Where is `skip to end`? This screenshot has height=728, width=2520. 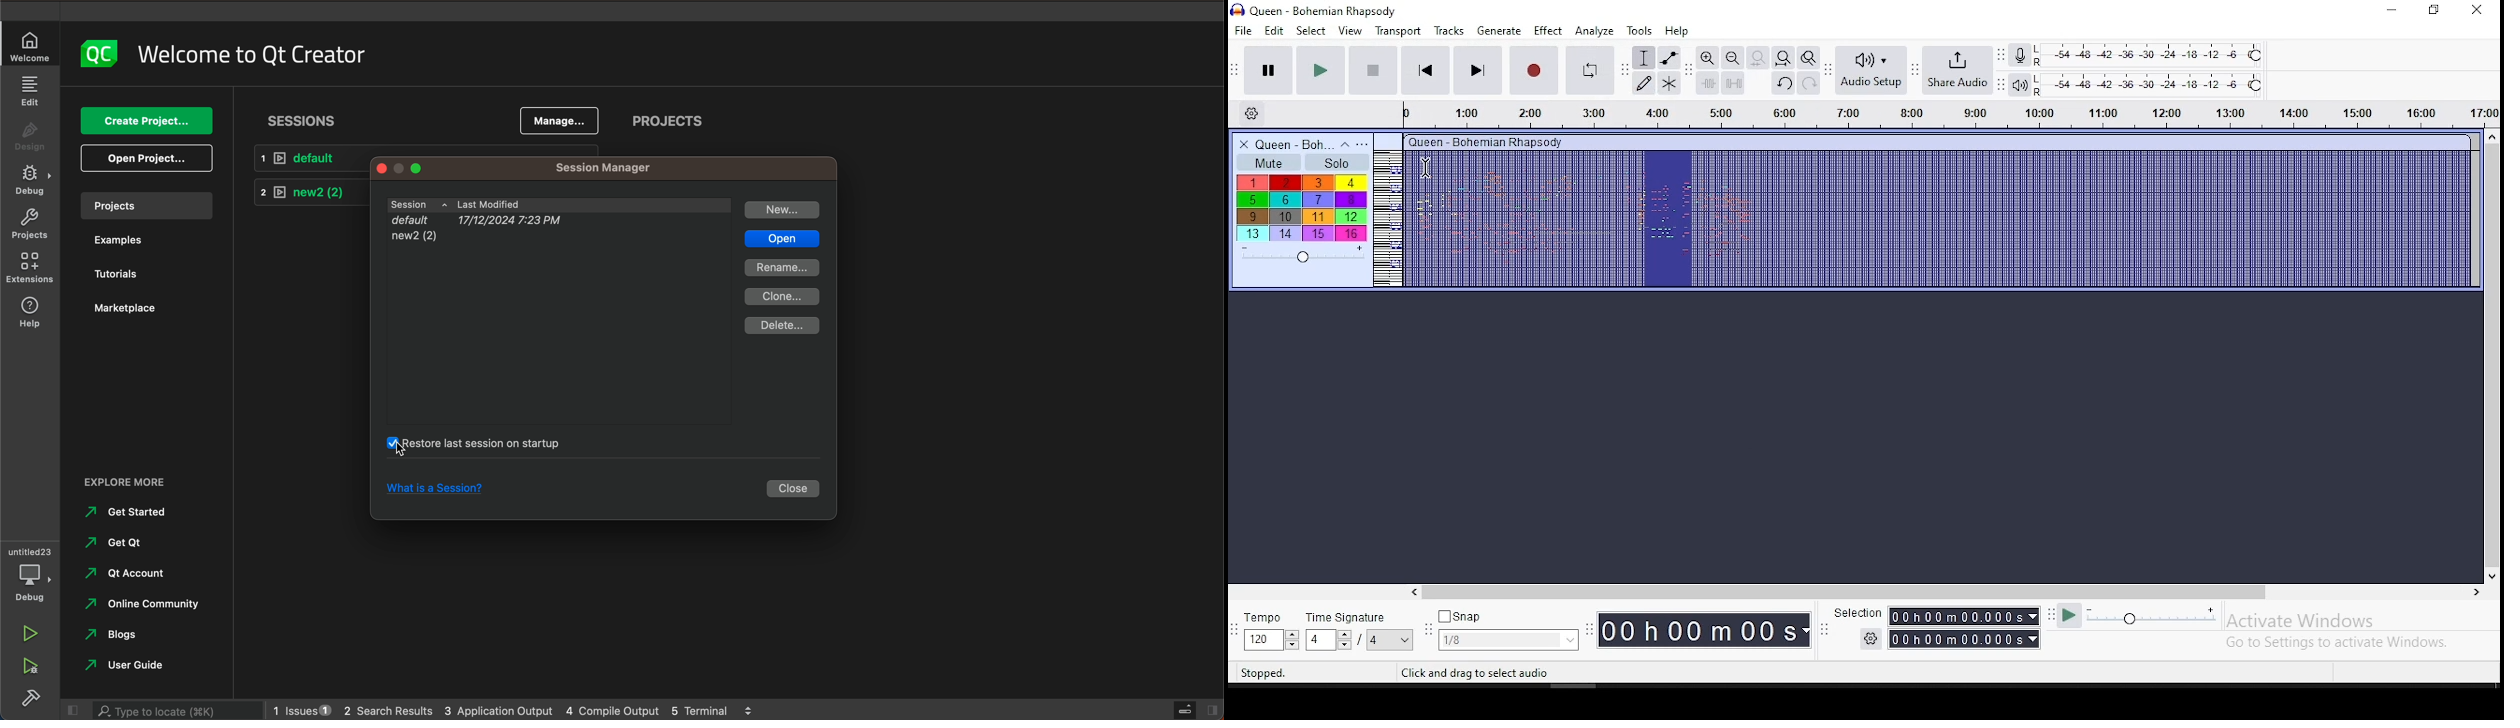
skip to end is located at coordinates (1478, 72).